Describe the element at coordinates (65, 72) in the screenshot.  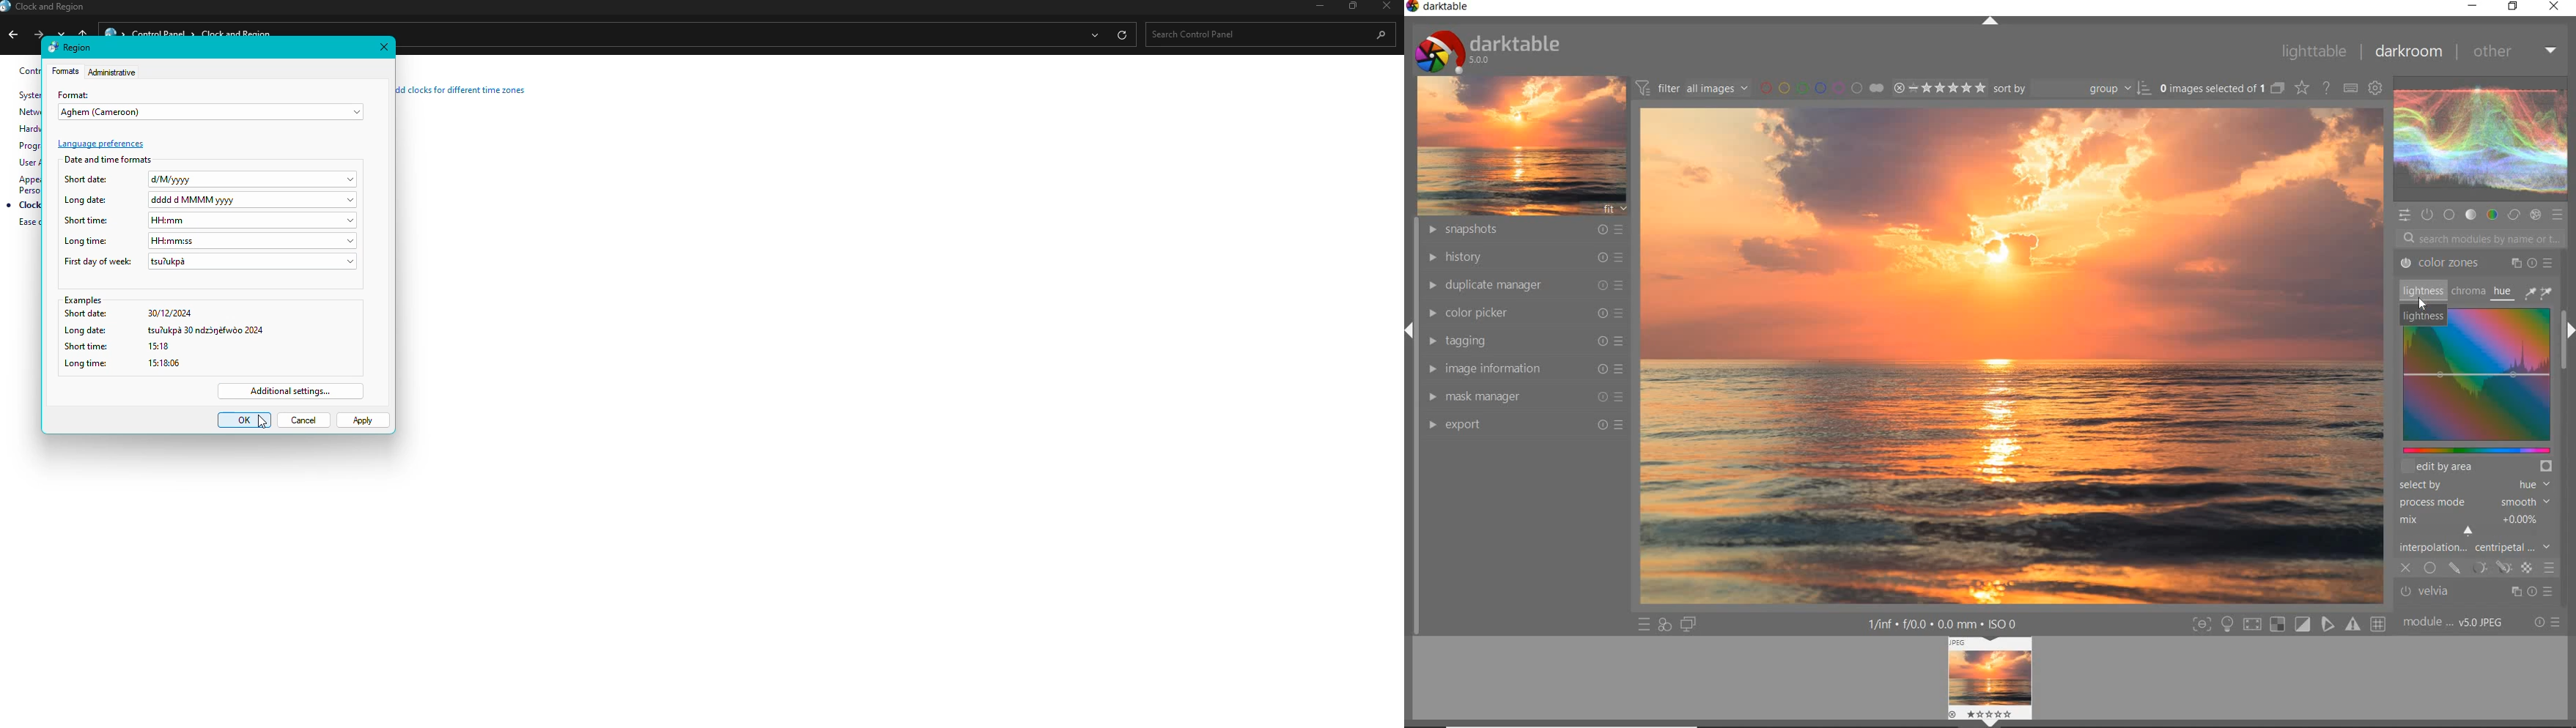
I see `Format` at that location.